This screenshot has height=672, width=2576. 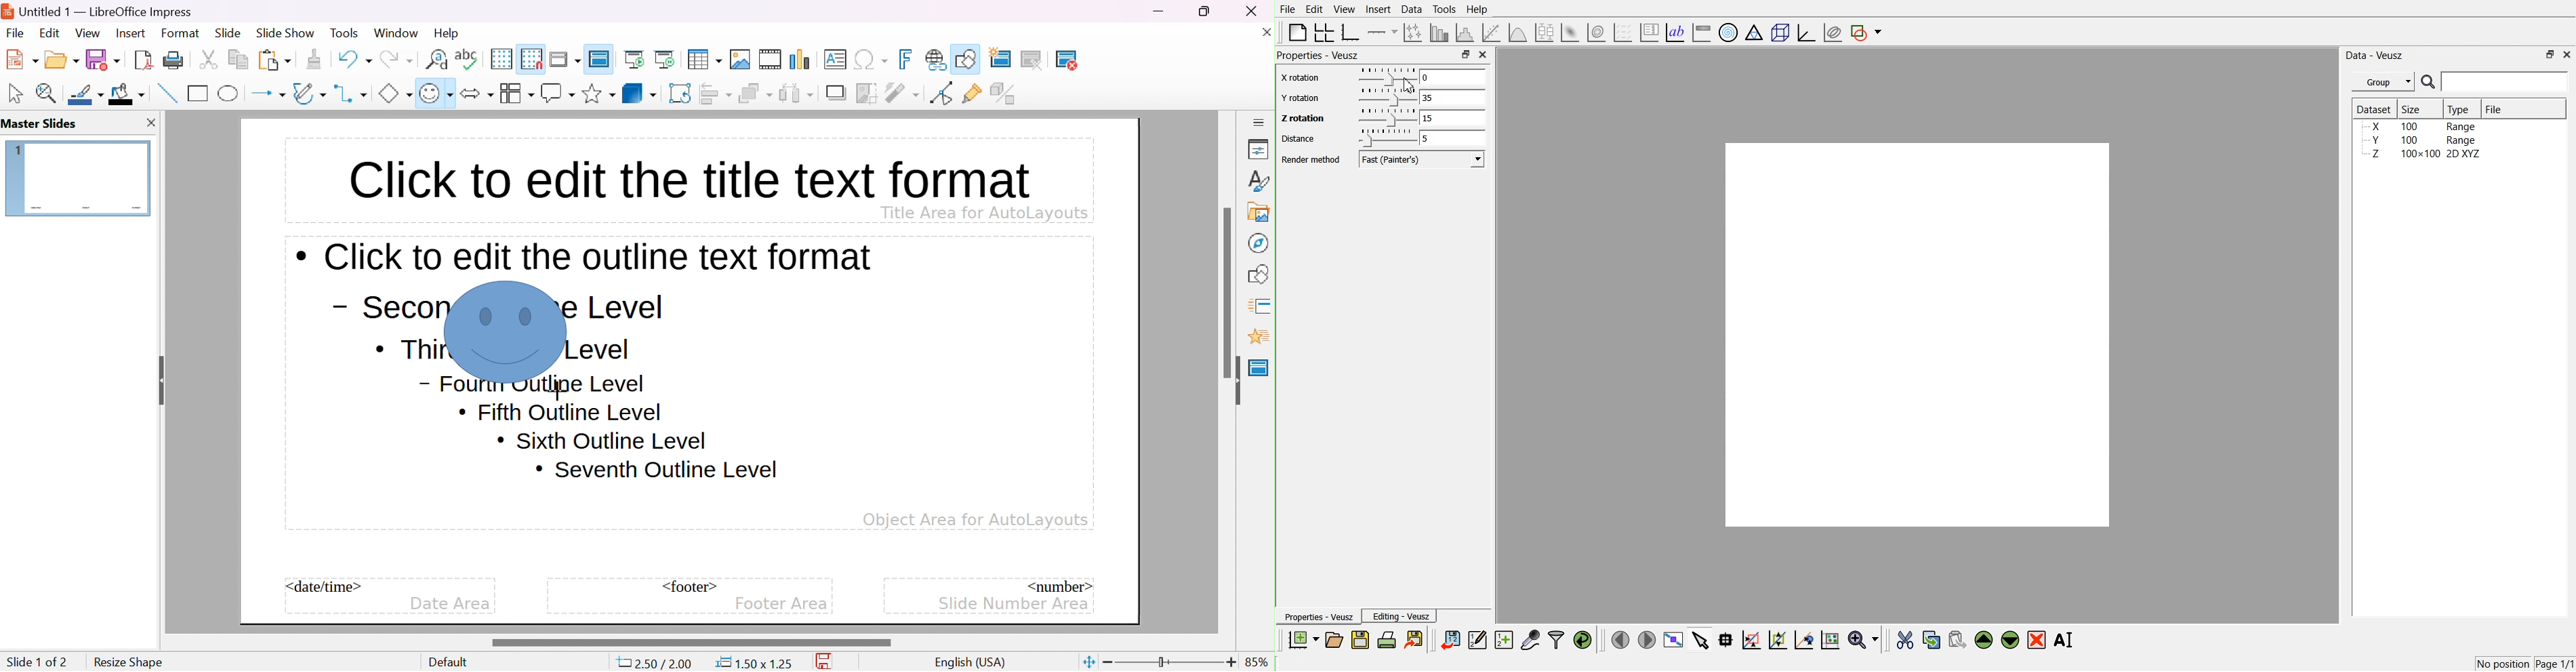 What do you see at coordinates (668, 59) in the screenshot?
I see `start from current slide` at bounding box center [668, 59].